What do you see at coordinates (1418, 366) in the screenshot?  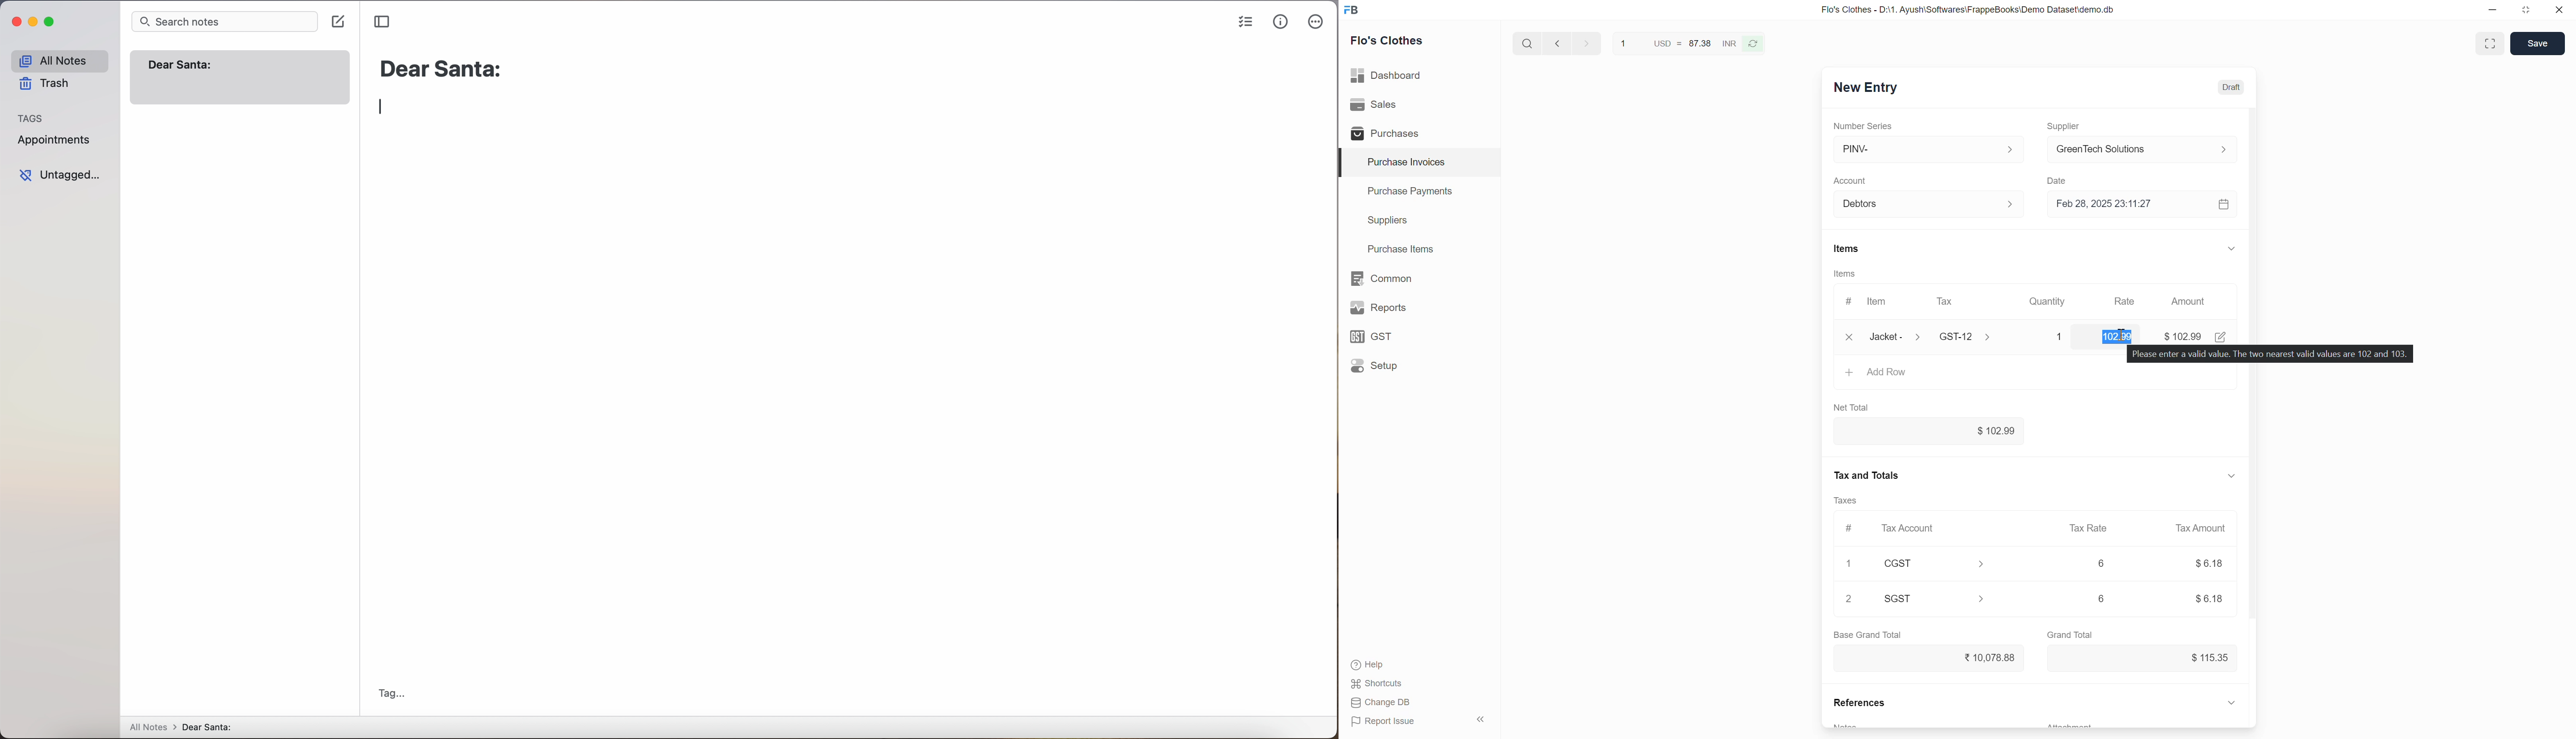 I see `Setup` at bounding box center [1418, 366].